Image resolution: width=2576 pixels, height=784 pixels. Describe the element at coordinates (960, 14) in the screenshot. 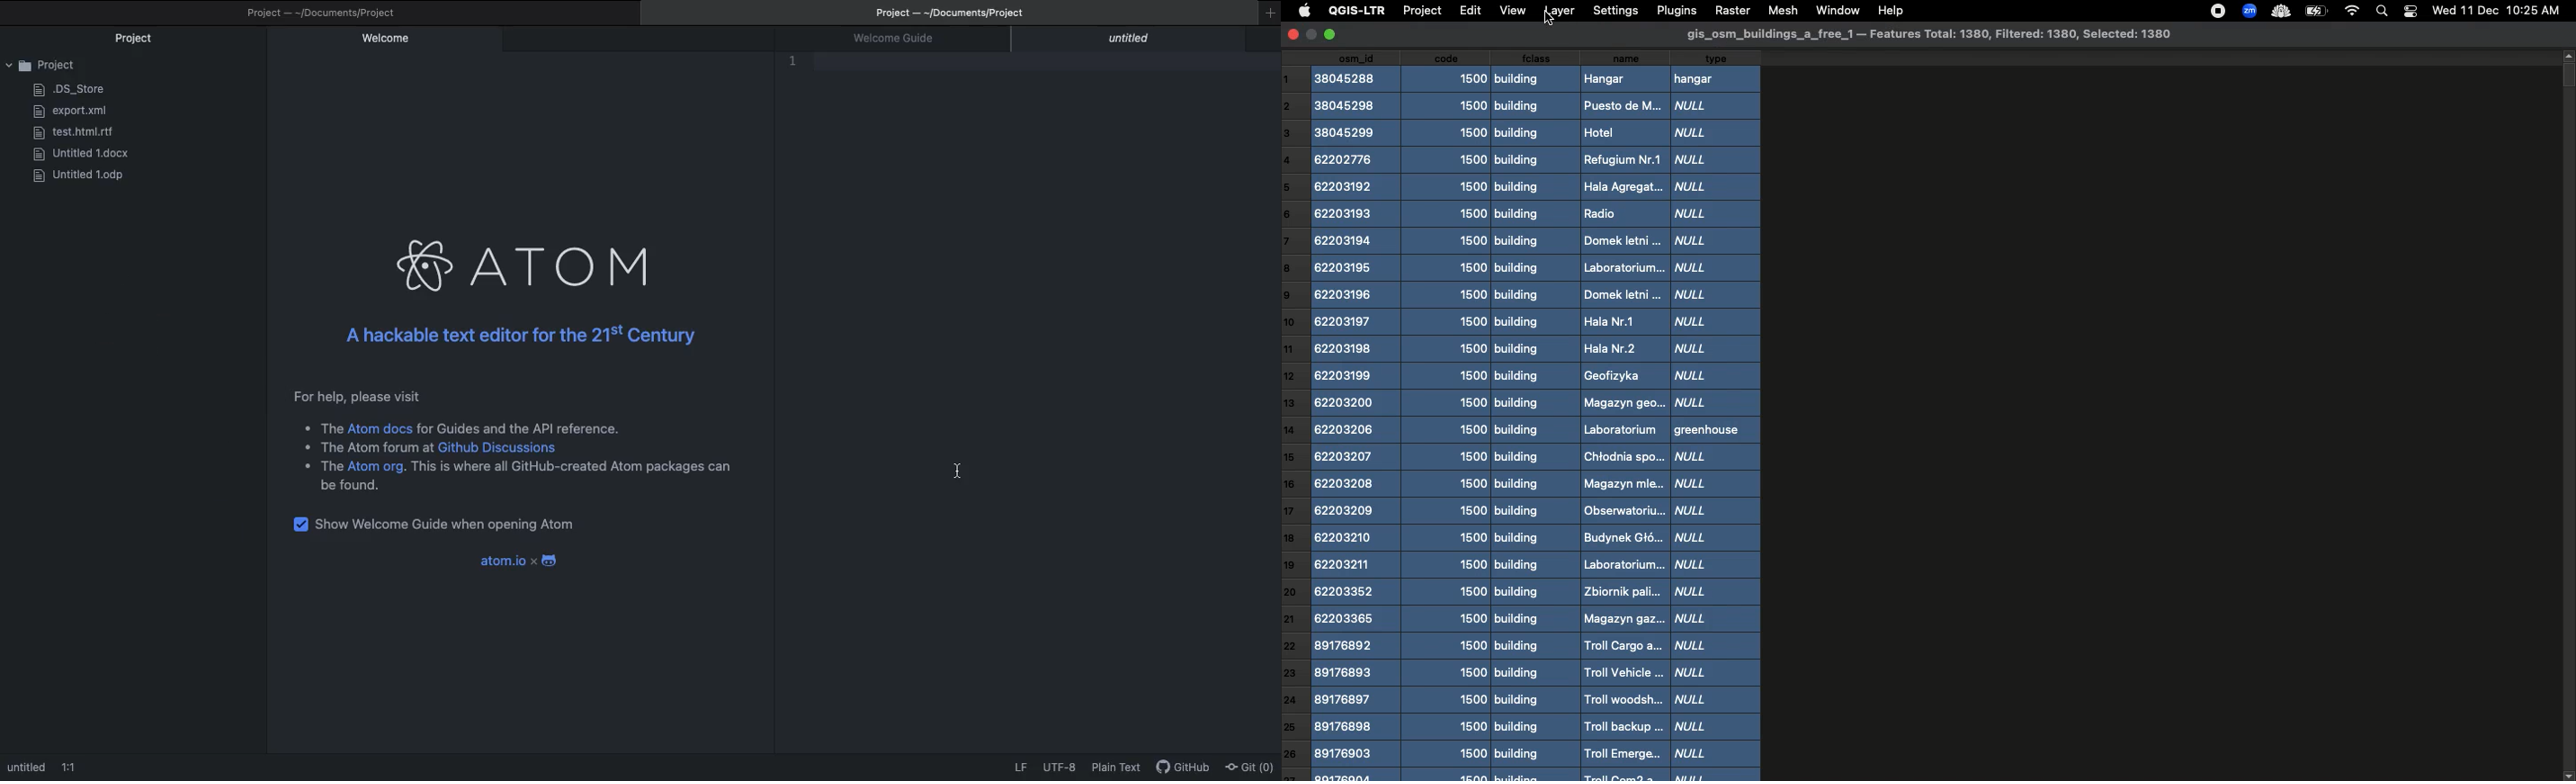

I see `Project` at that location.